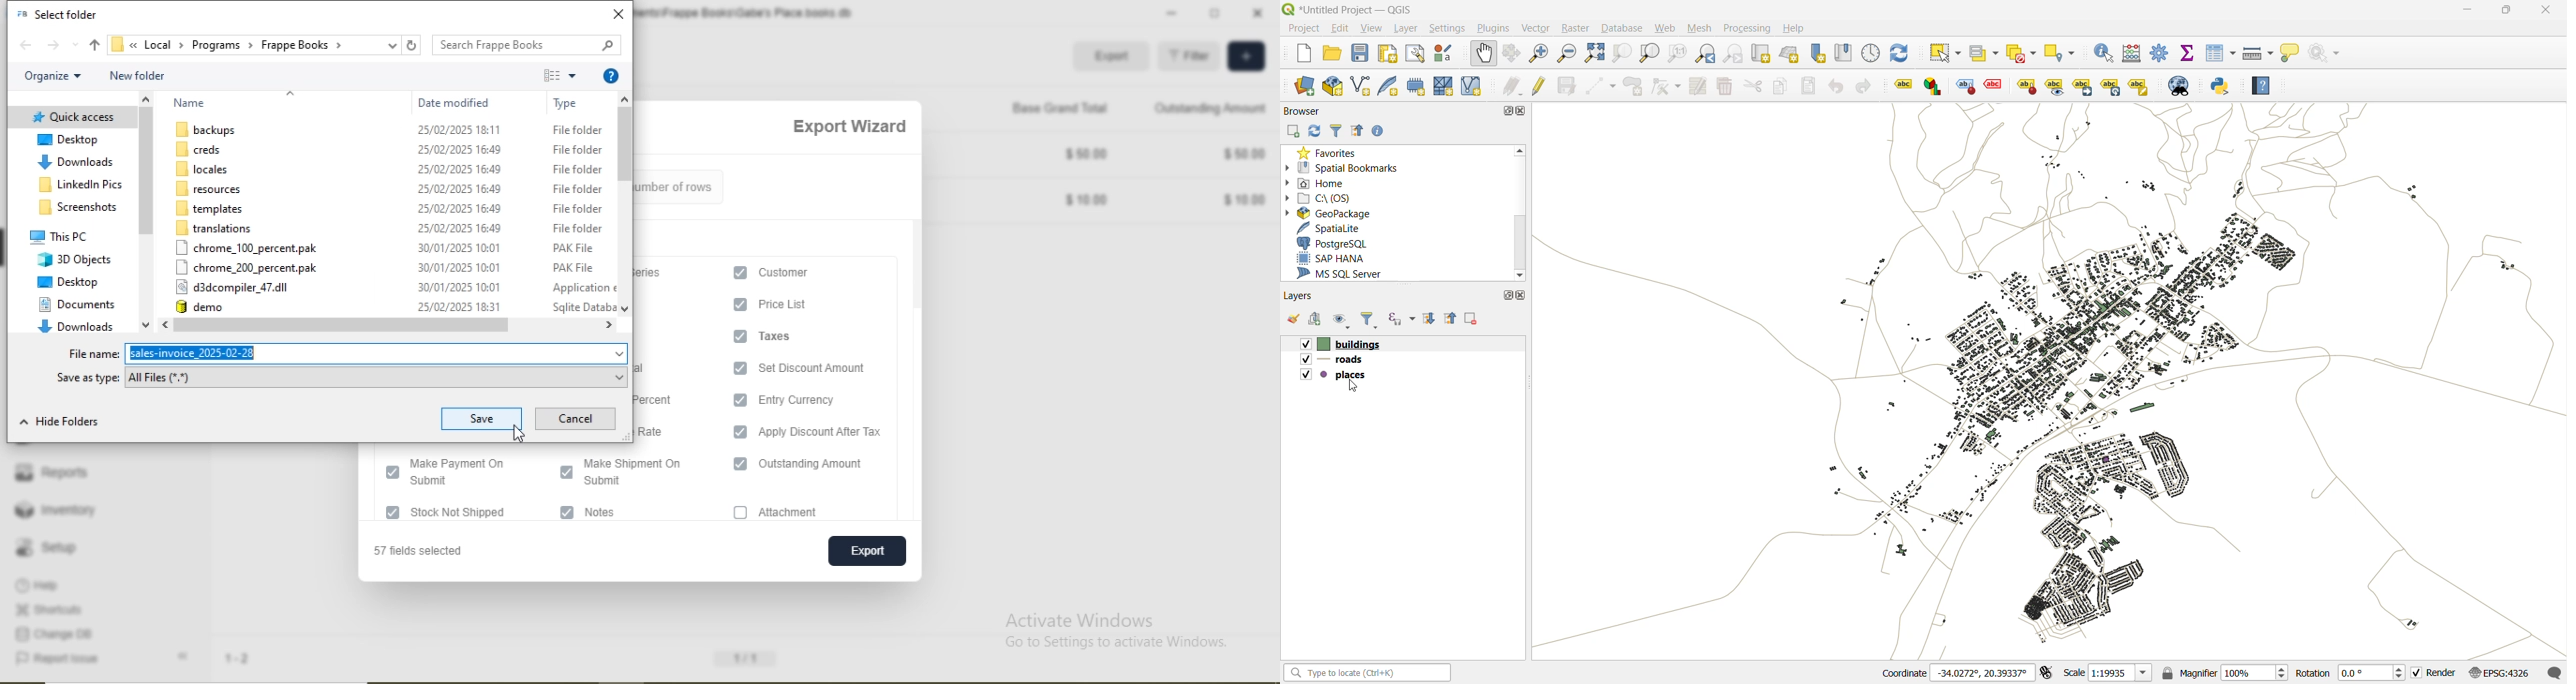 This screenshot has height=700, width=2576. Describe the element at coordinates (390, 513) in the screenshot. I see `checkbox` at that location.